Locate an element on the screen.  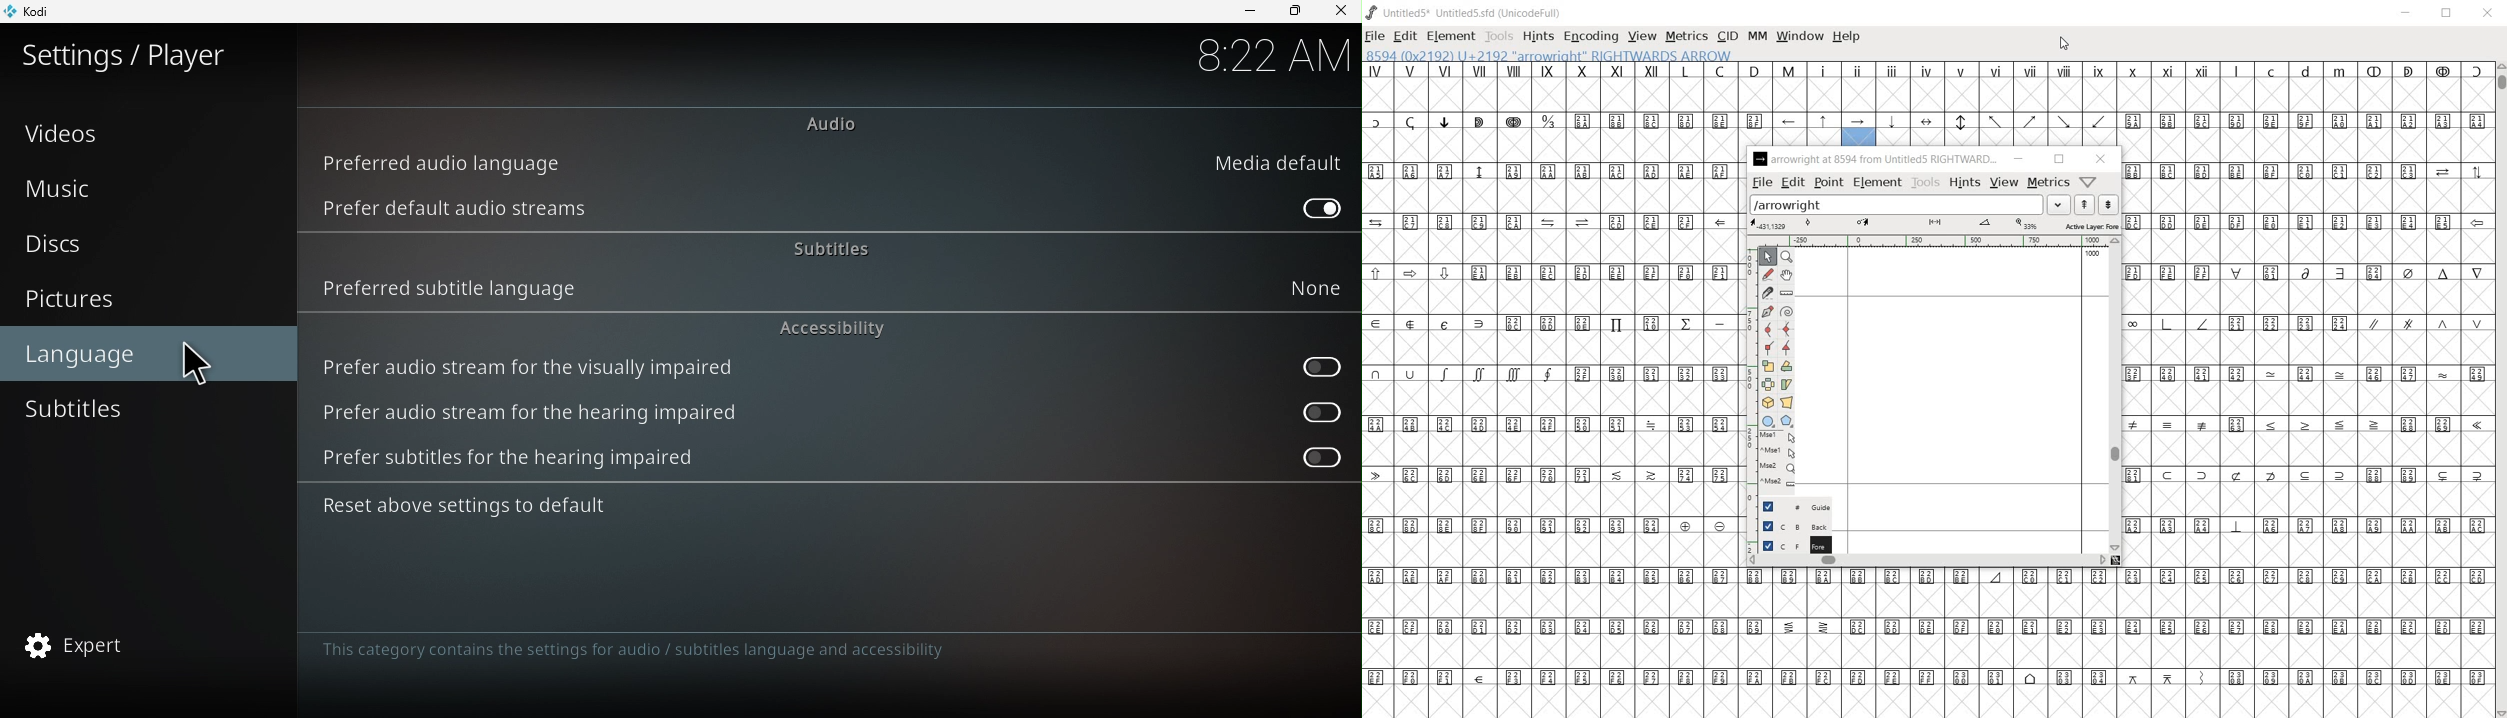
flip the selection is located at coordinates (1768, 384).